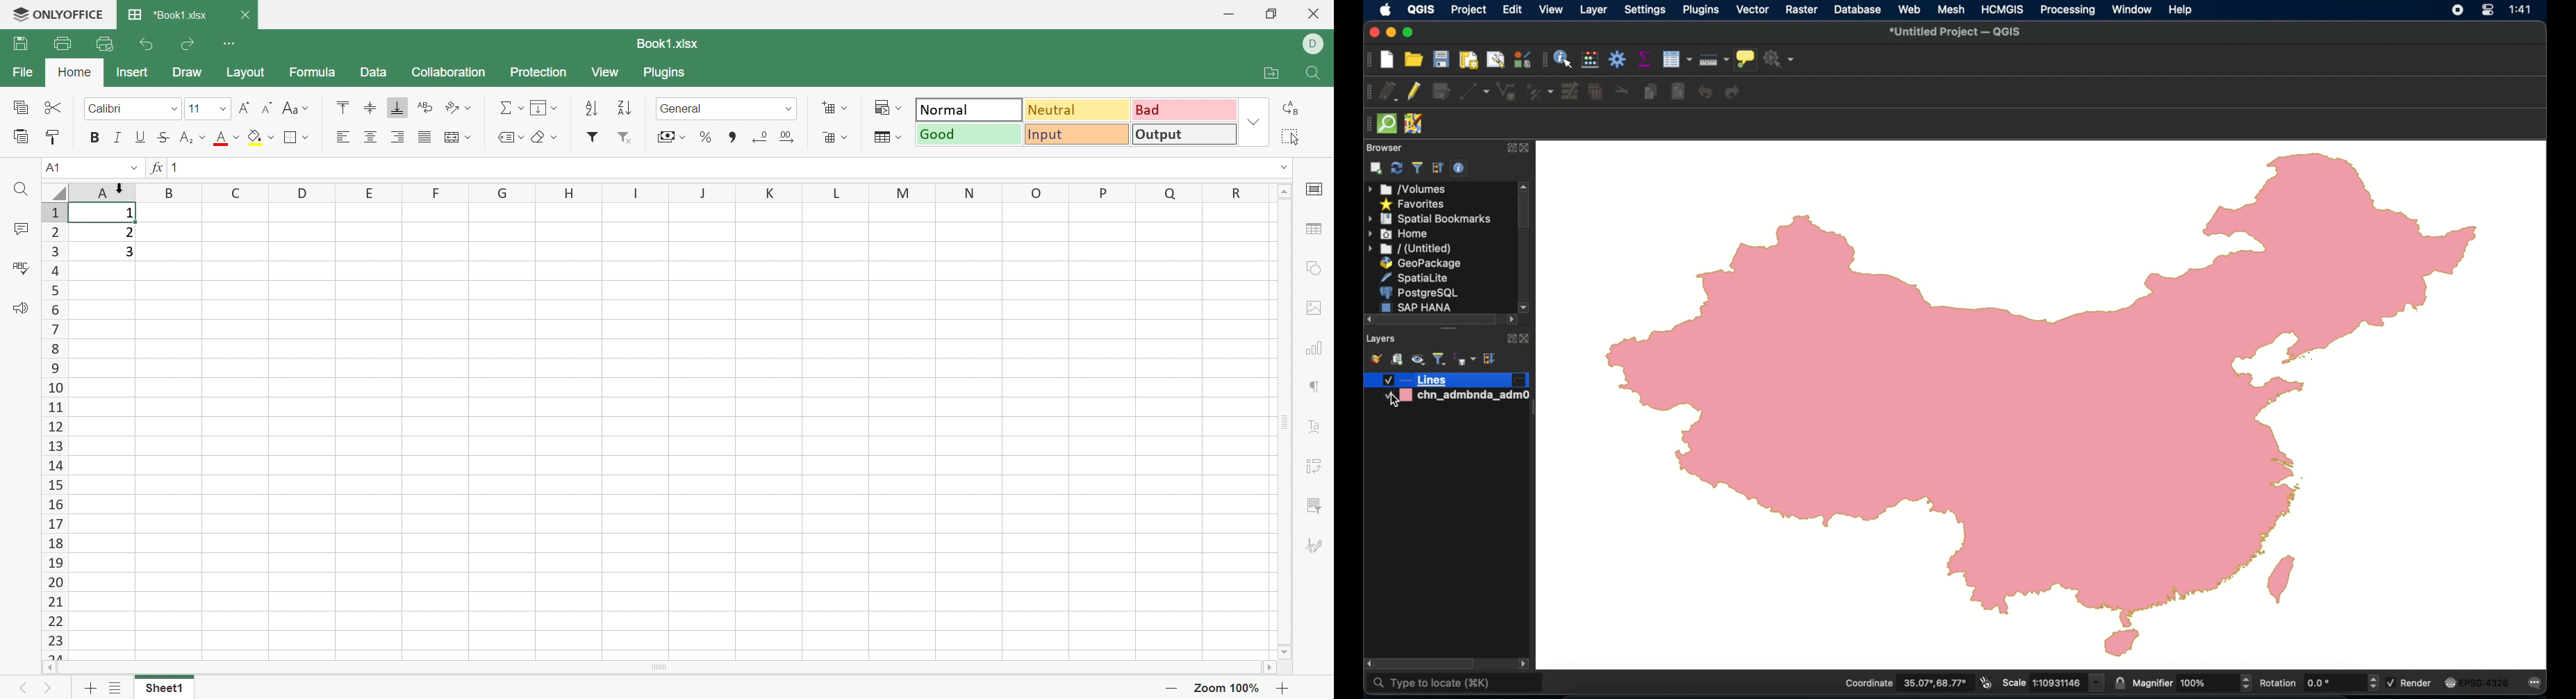 This screenshot has height=700, width=2576. What do you see at coordinates (1430, 219) in the screenshot?
I see `spatial bookmarks` at bounding box center [1430, 219].